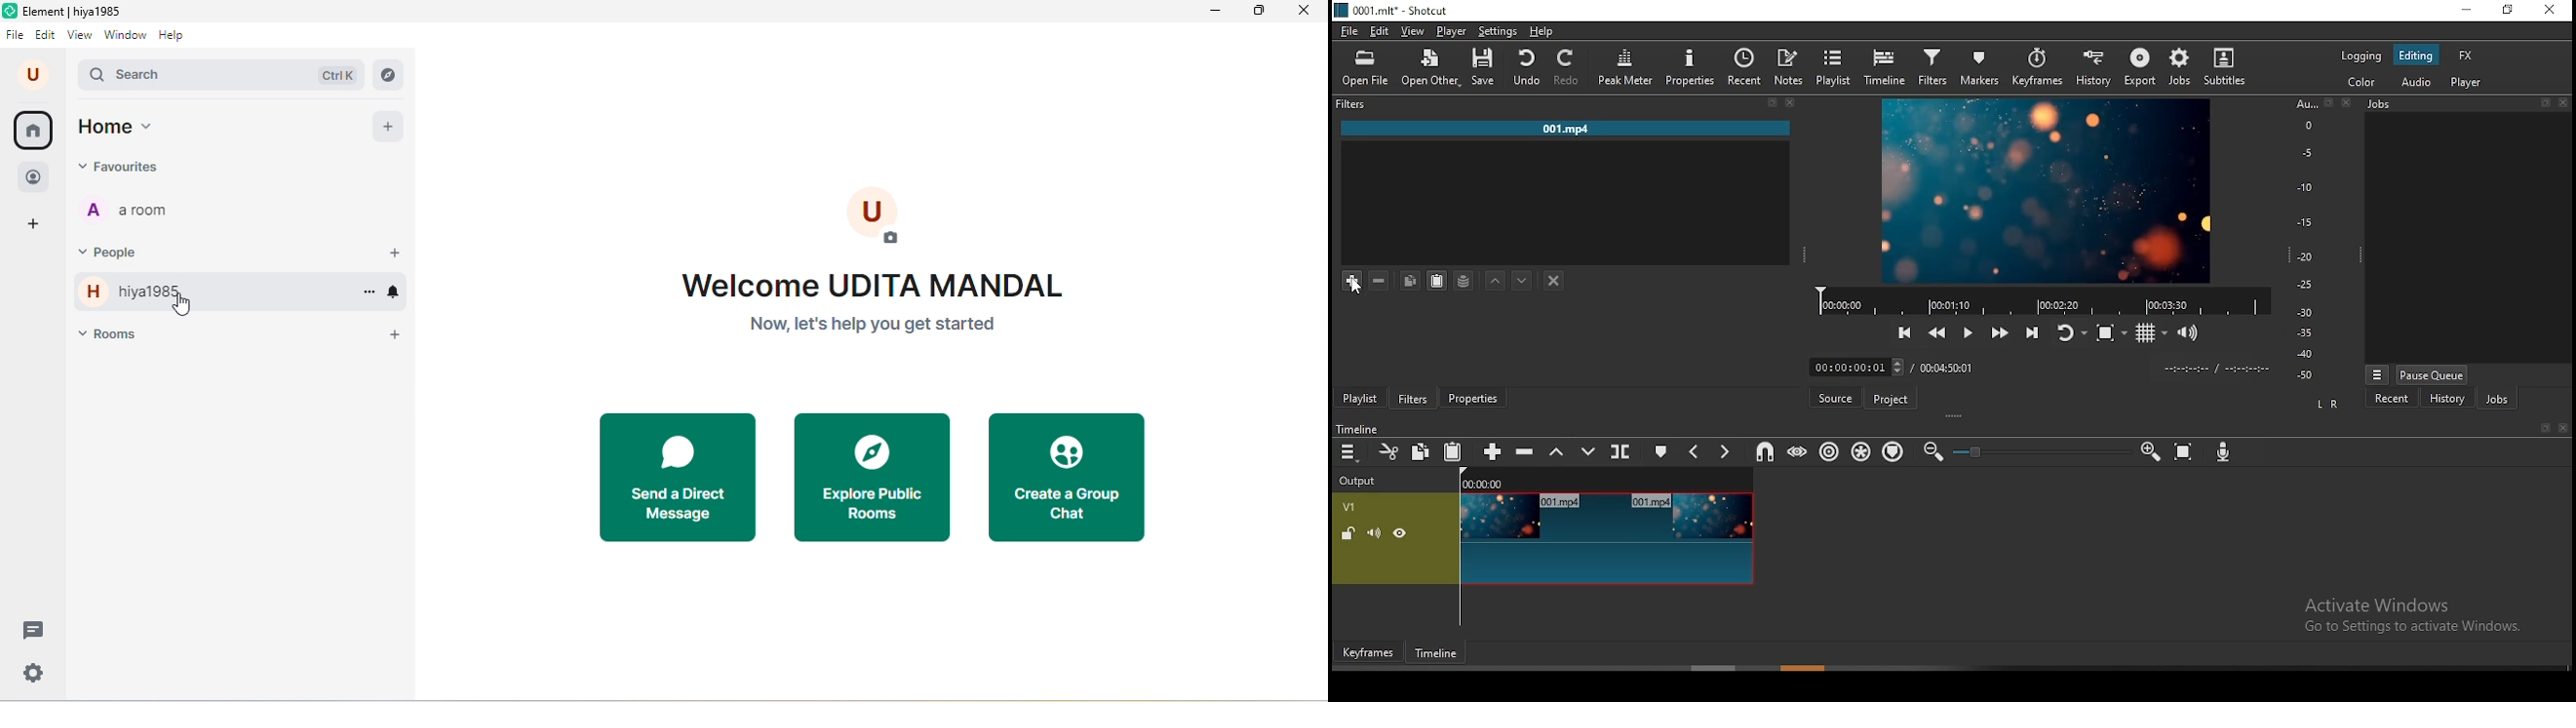 The width and height of the screenshot is (2576, 728). I want to click on zoom timeline out, so click(1932, 452).